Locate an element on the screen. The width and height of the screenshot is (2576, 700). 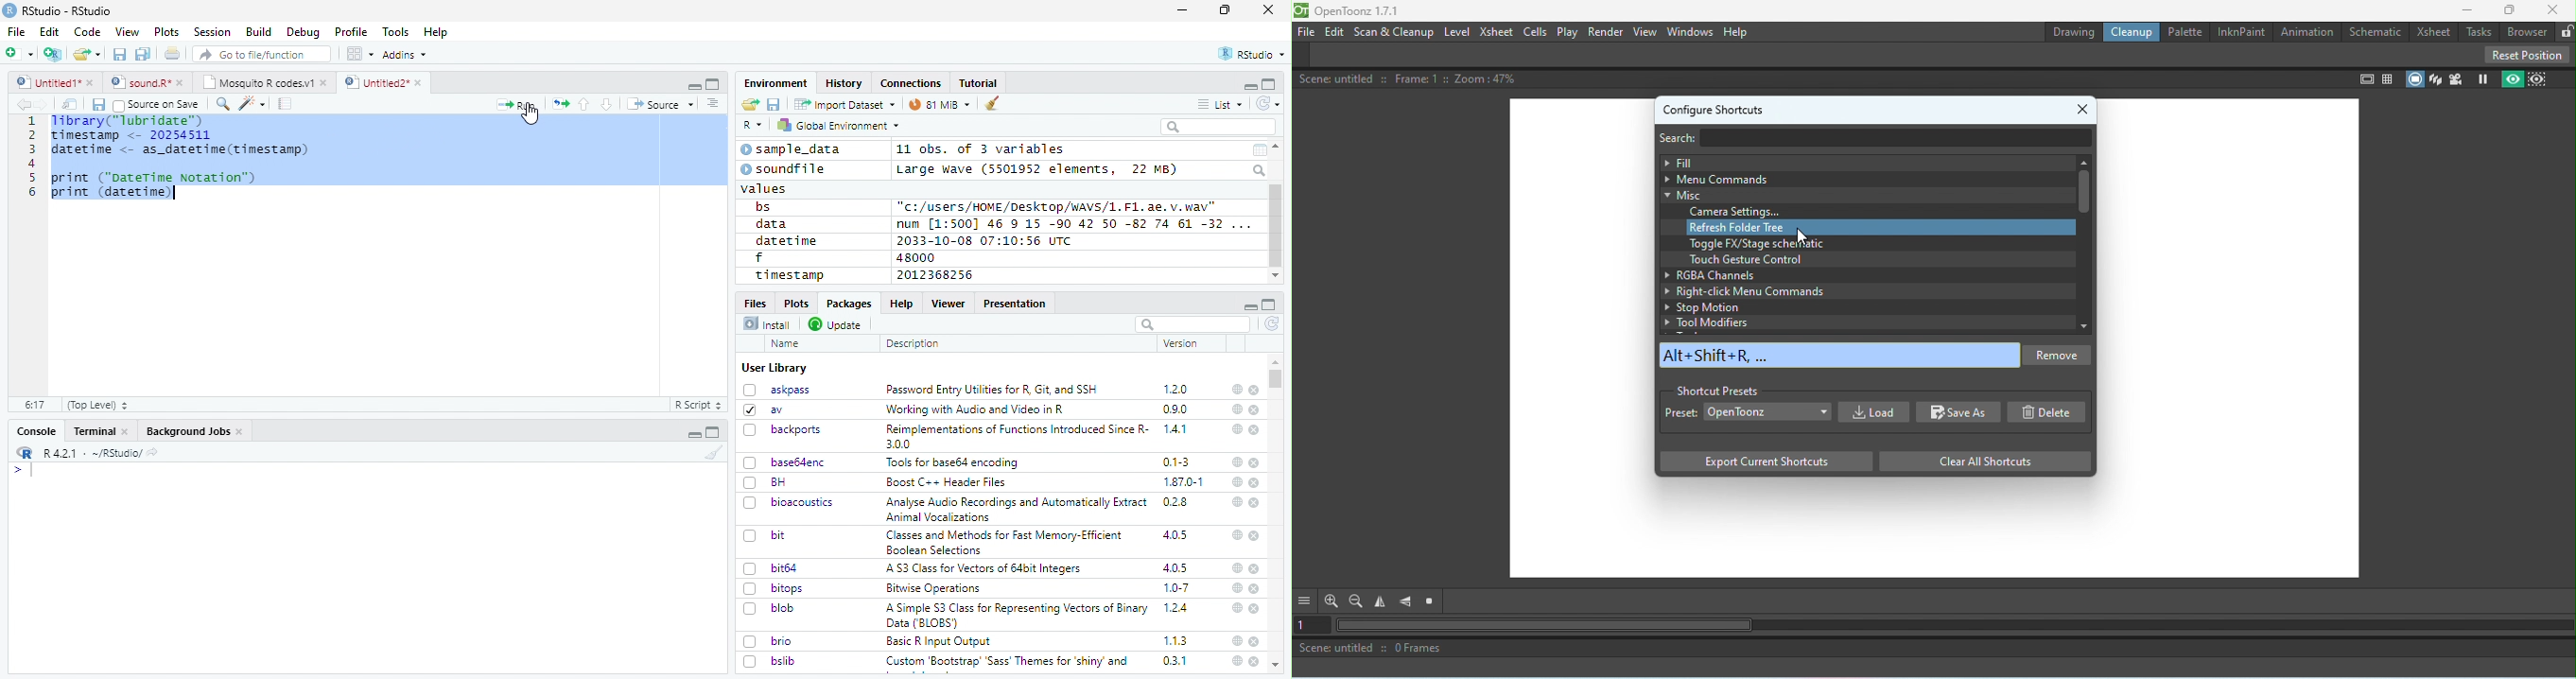
11 obs. of 3 variables is located at coordinates (982, 150).